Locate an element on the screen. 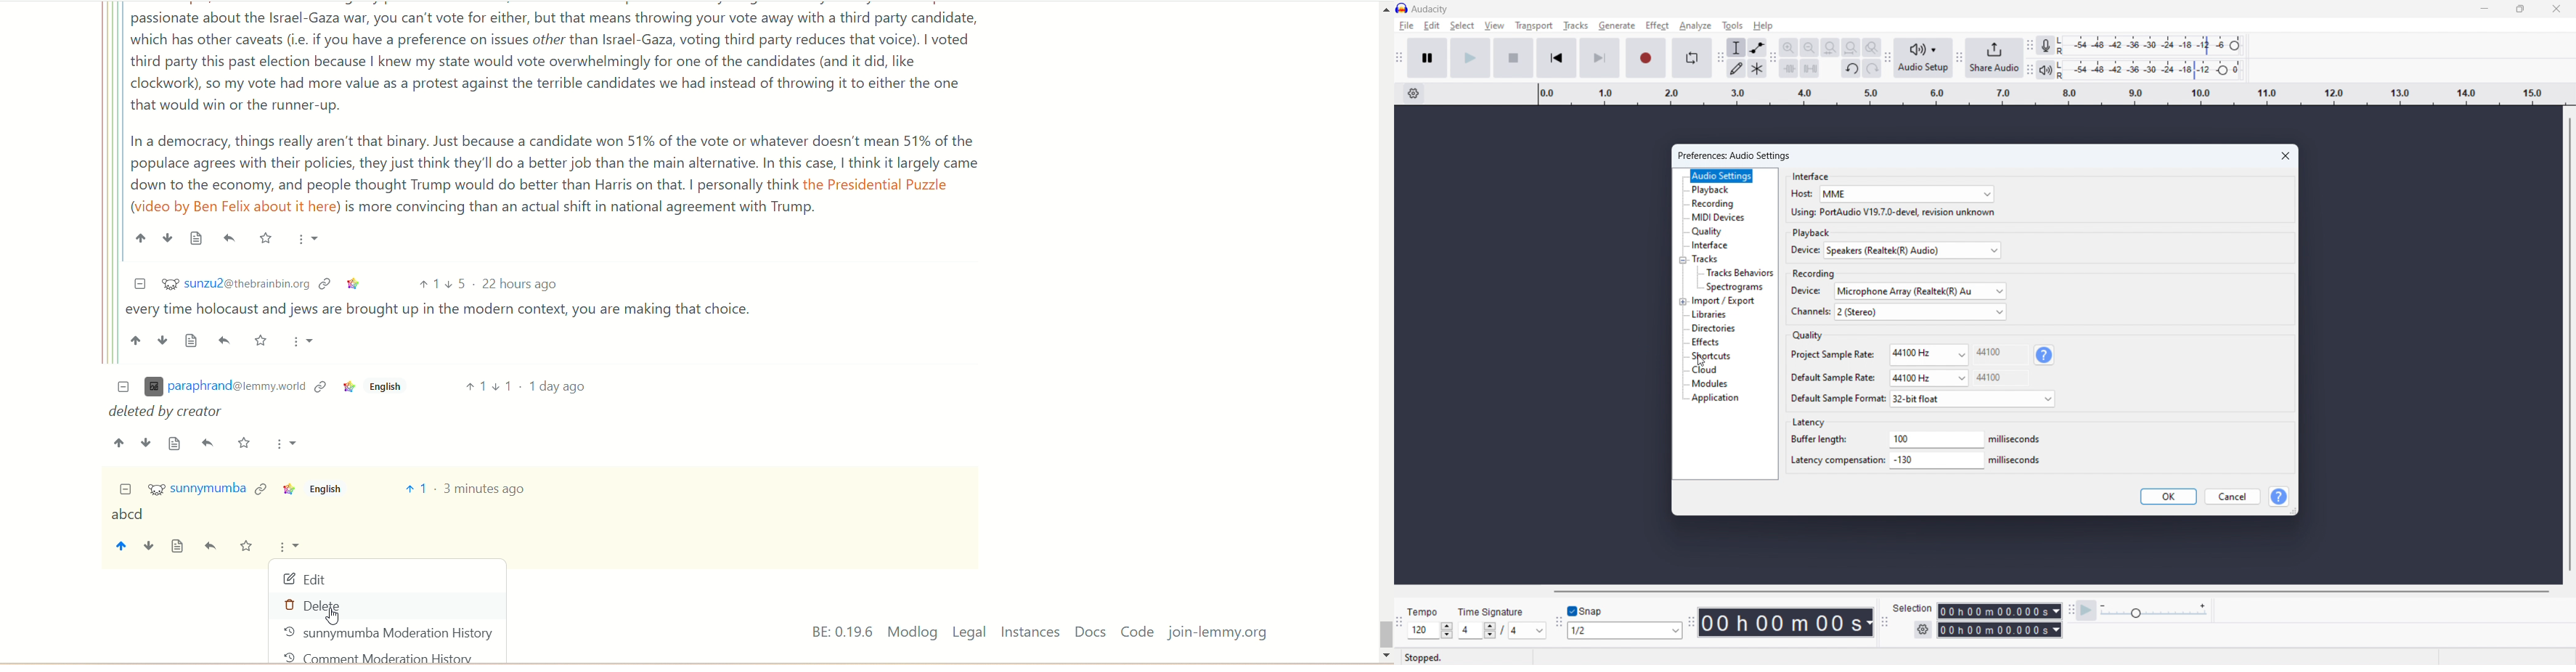 This screenshot has height=672, width=2576. Input time signature is located at coordinates (1469, 631).